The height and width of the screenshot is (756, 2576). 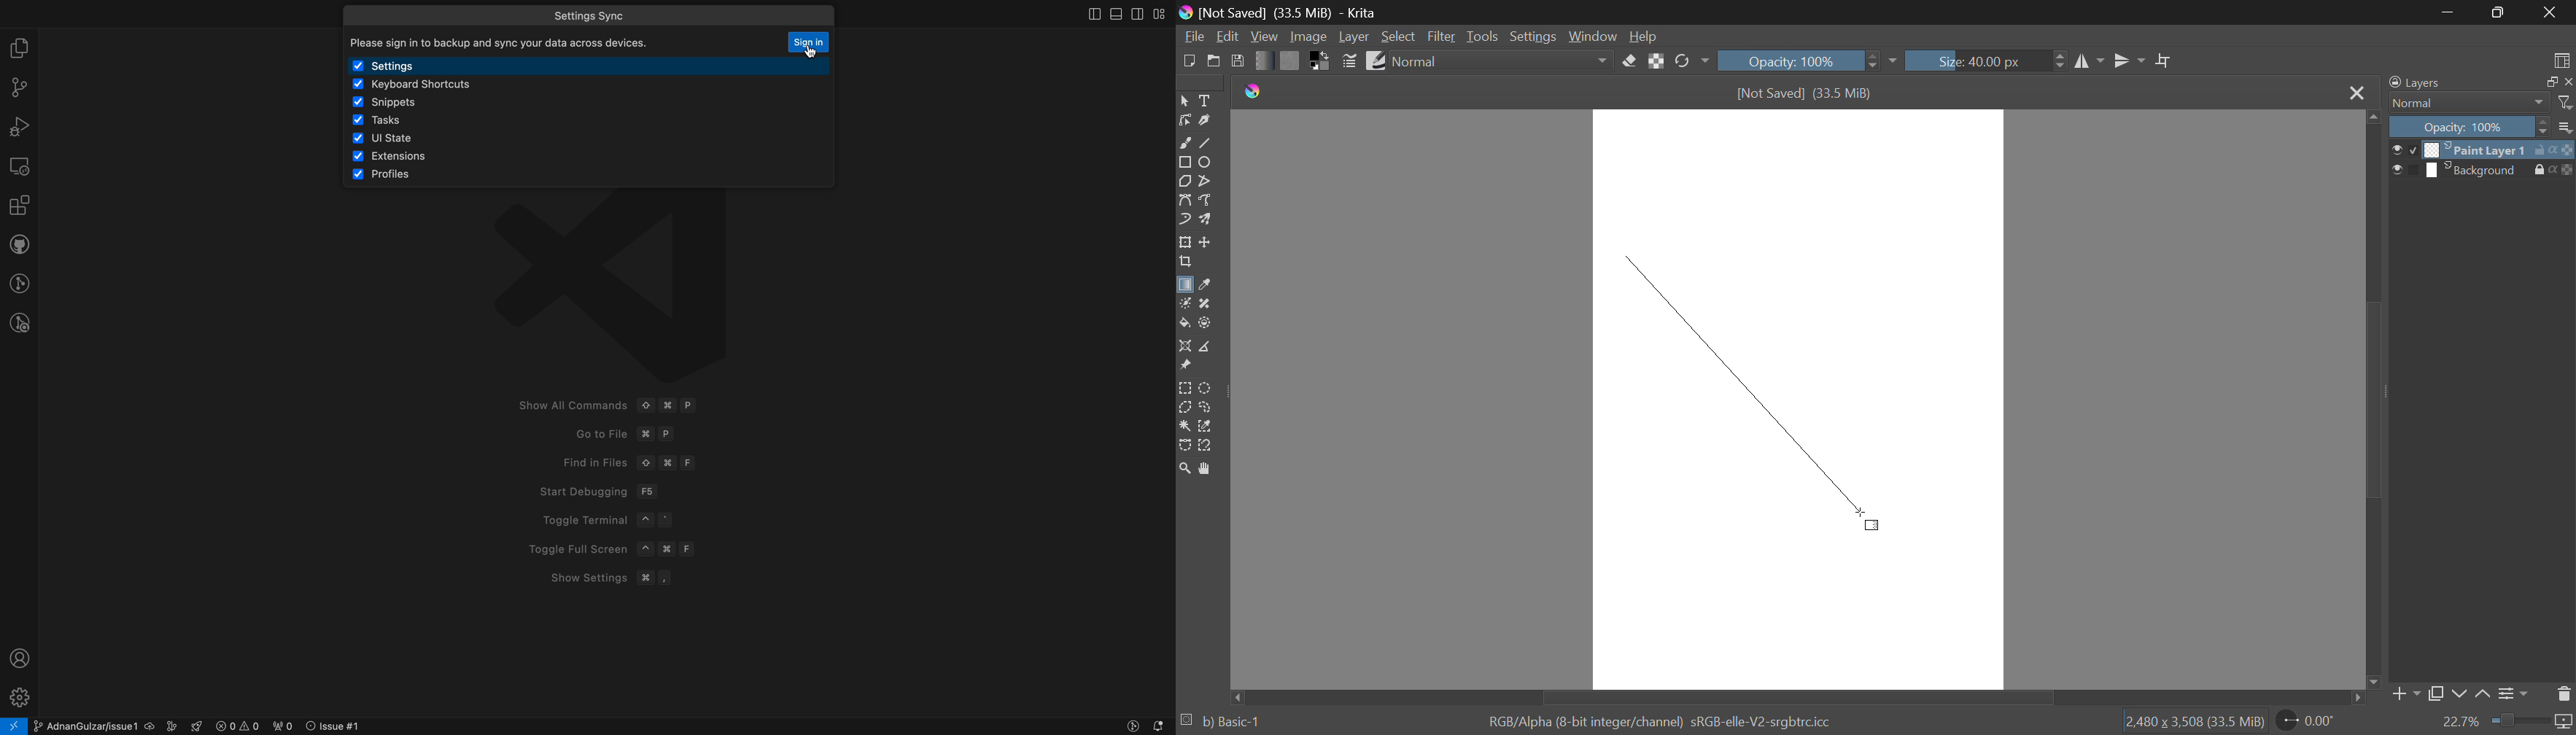 What do you see at coordinates (1203, 468) in the screenshot?
I see `Pan` at bounding box center [1203, 468].